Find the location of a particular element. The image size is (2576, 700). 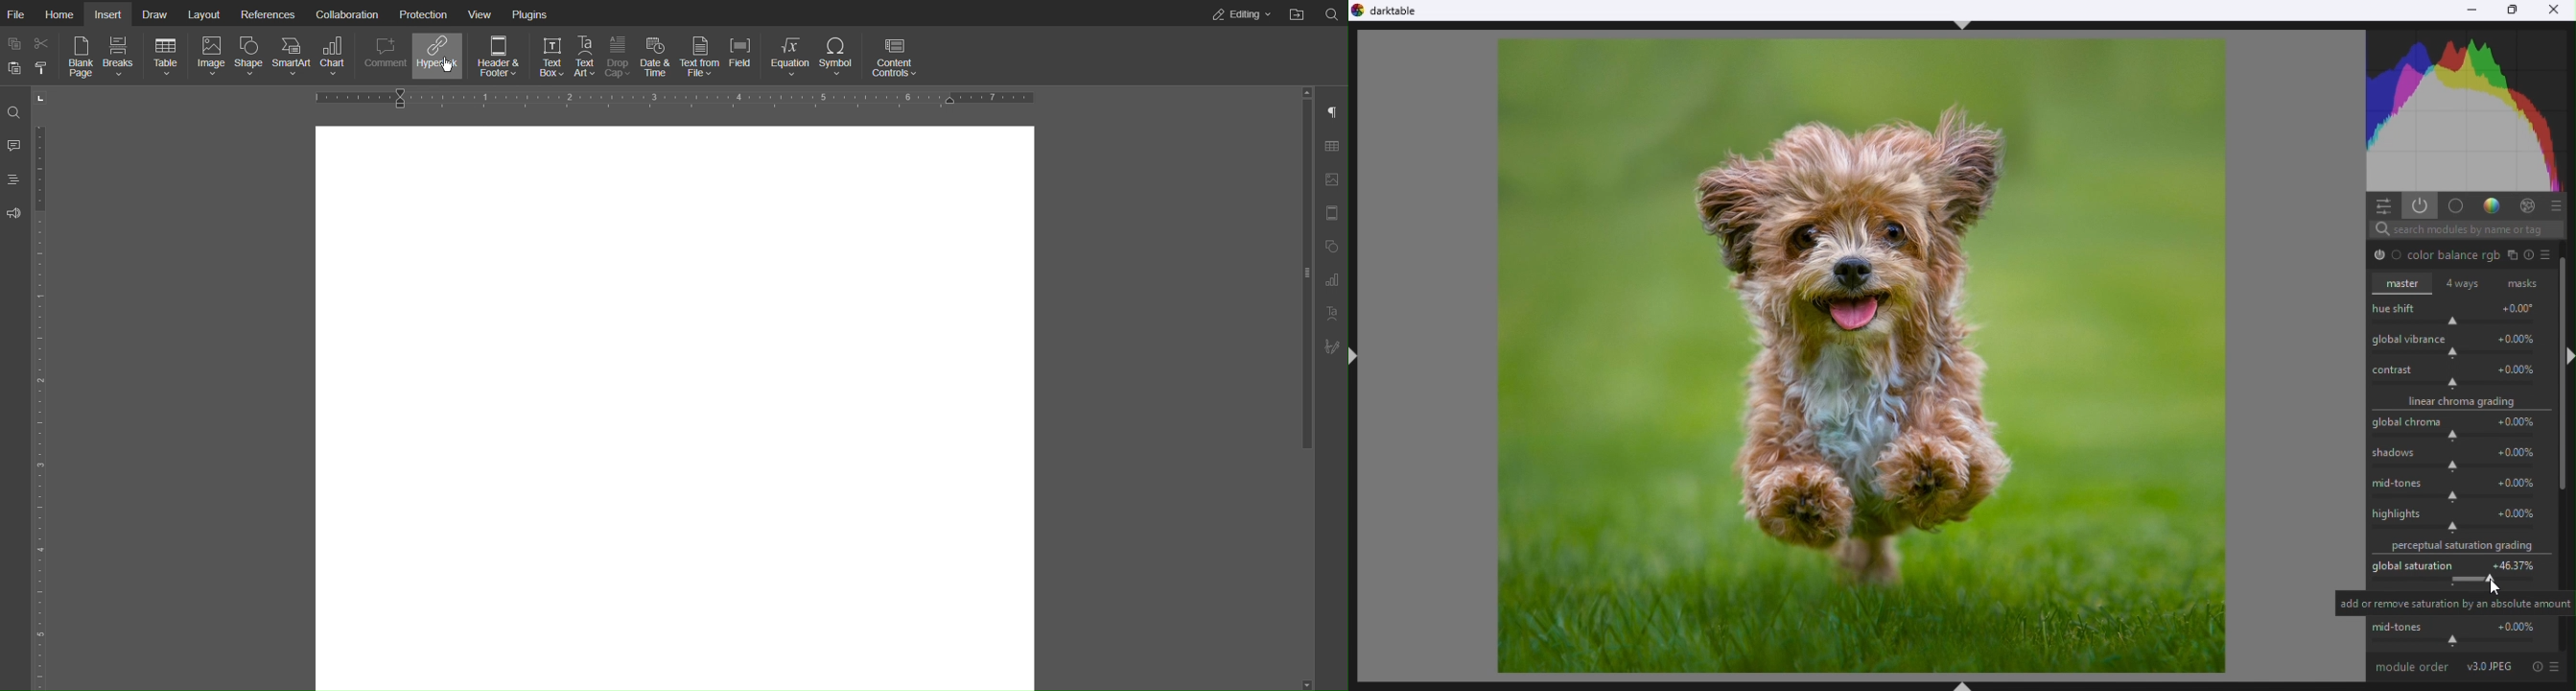

Header Footer is located at coordinates (1331, 215).